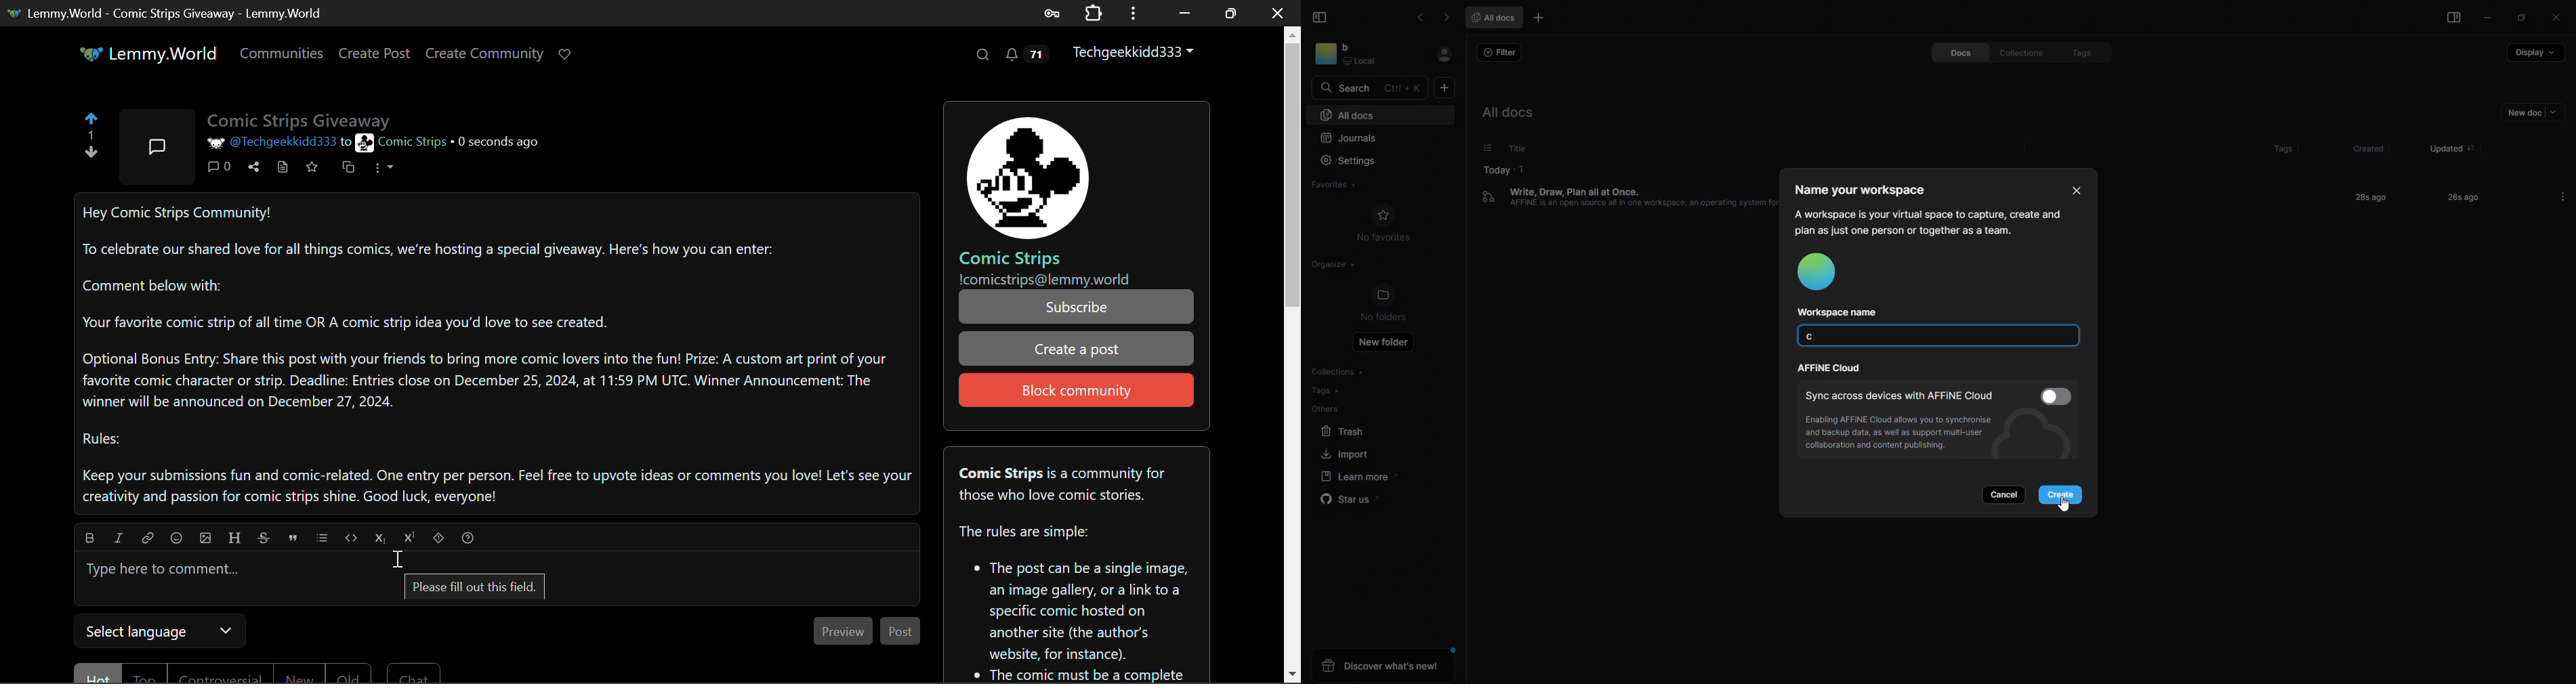 The width and height of the screenshot is (2576, 700). Describe the element at coordinates (1277, 12) in the screenshot. I see `Close Window` at that location.